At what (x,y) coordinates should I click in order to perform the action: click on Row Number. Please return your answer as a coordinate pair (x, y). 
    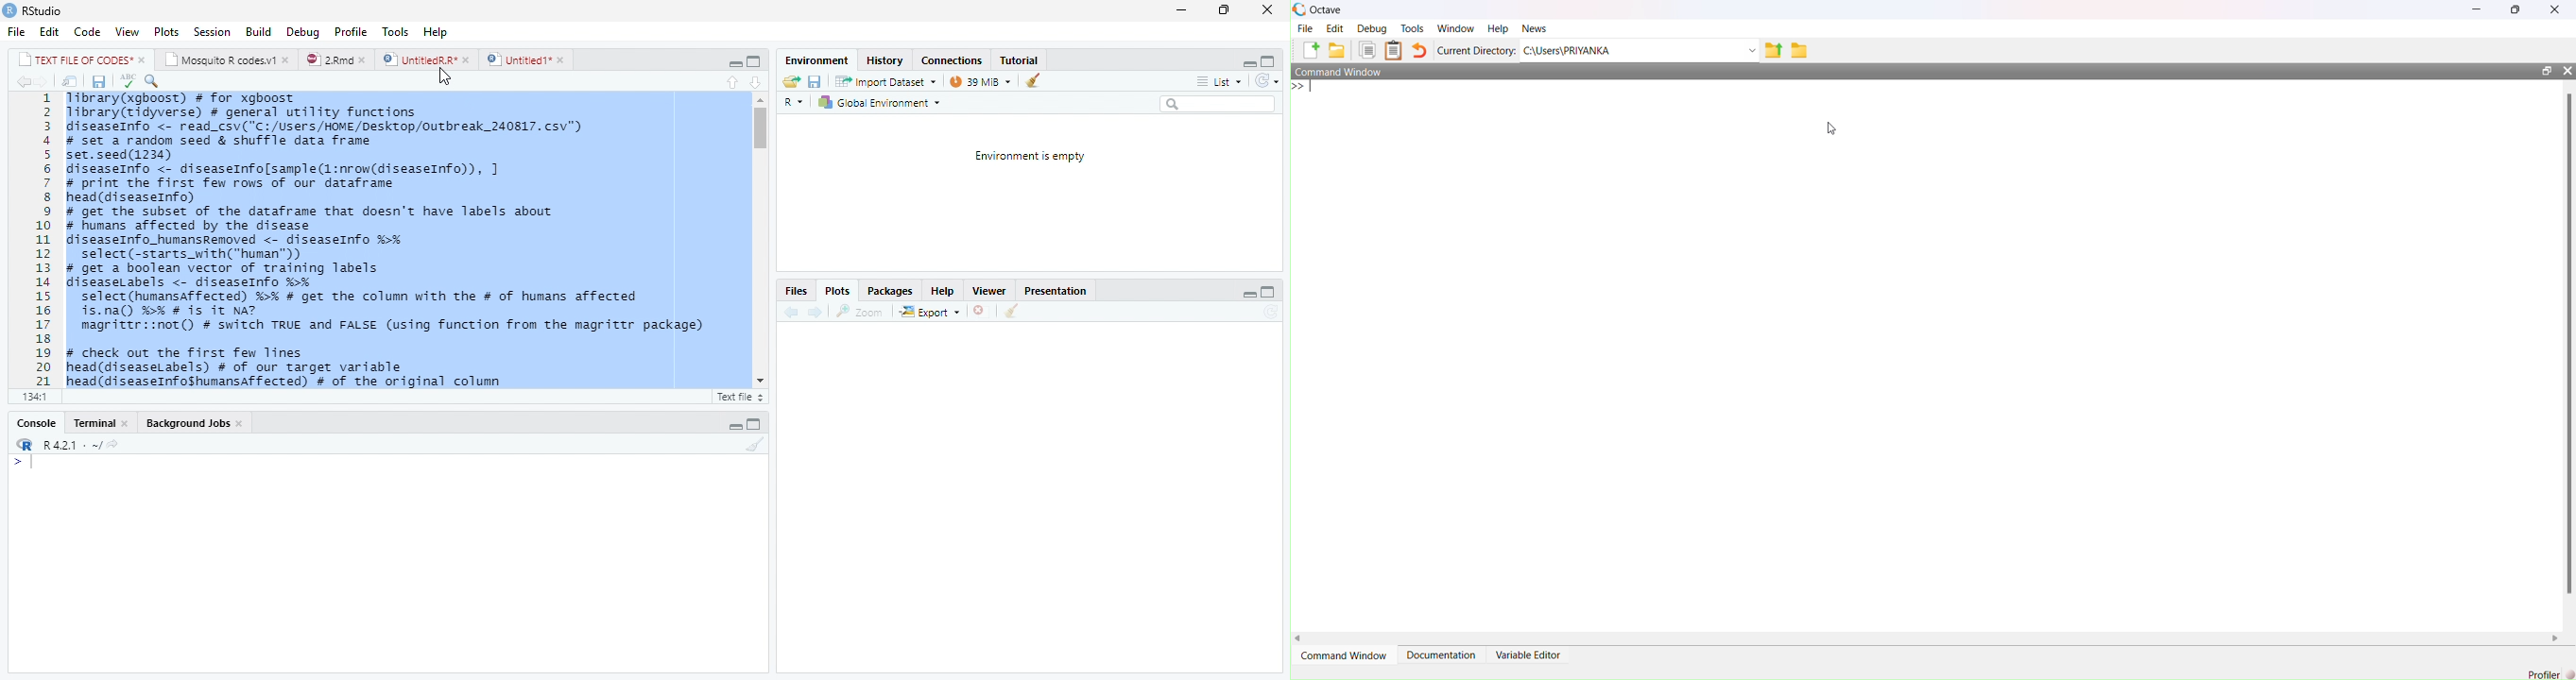
    Looking at the image, I should click on (37, 241).